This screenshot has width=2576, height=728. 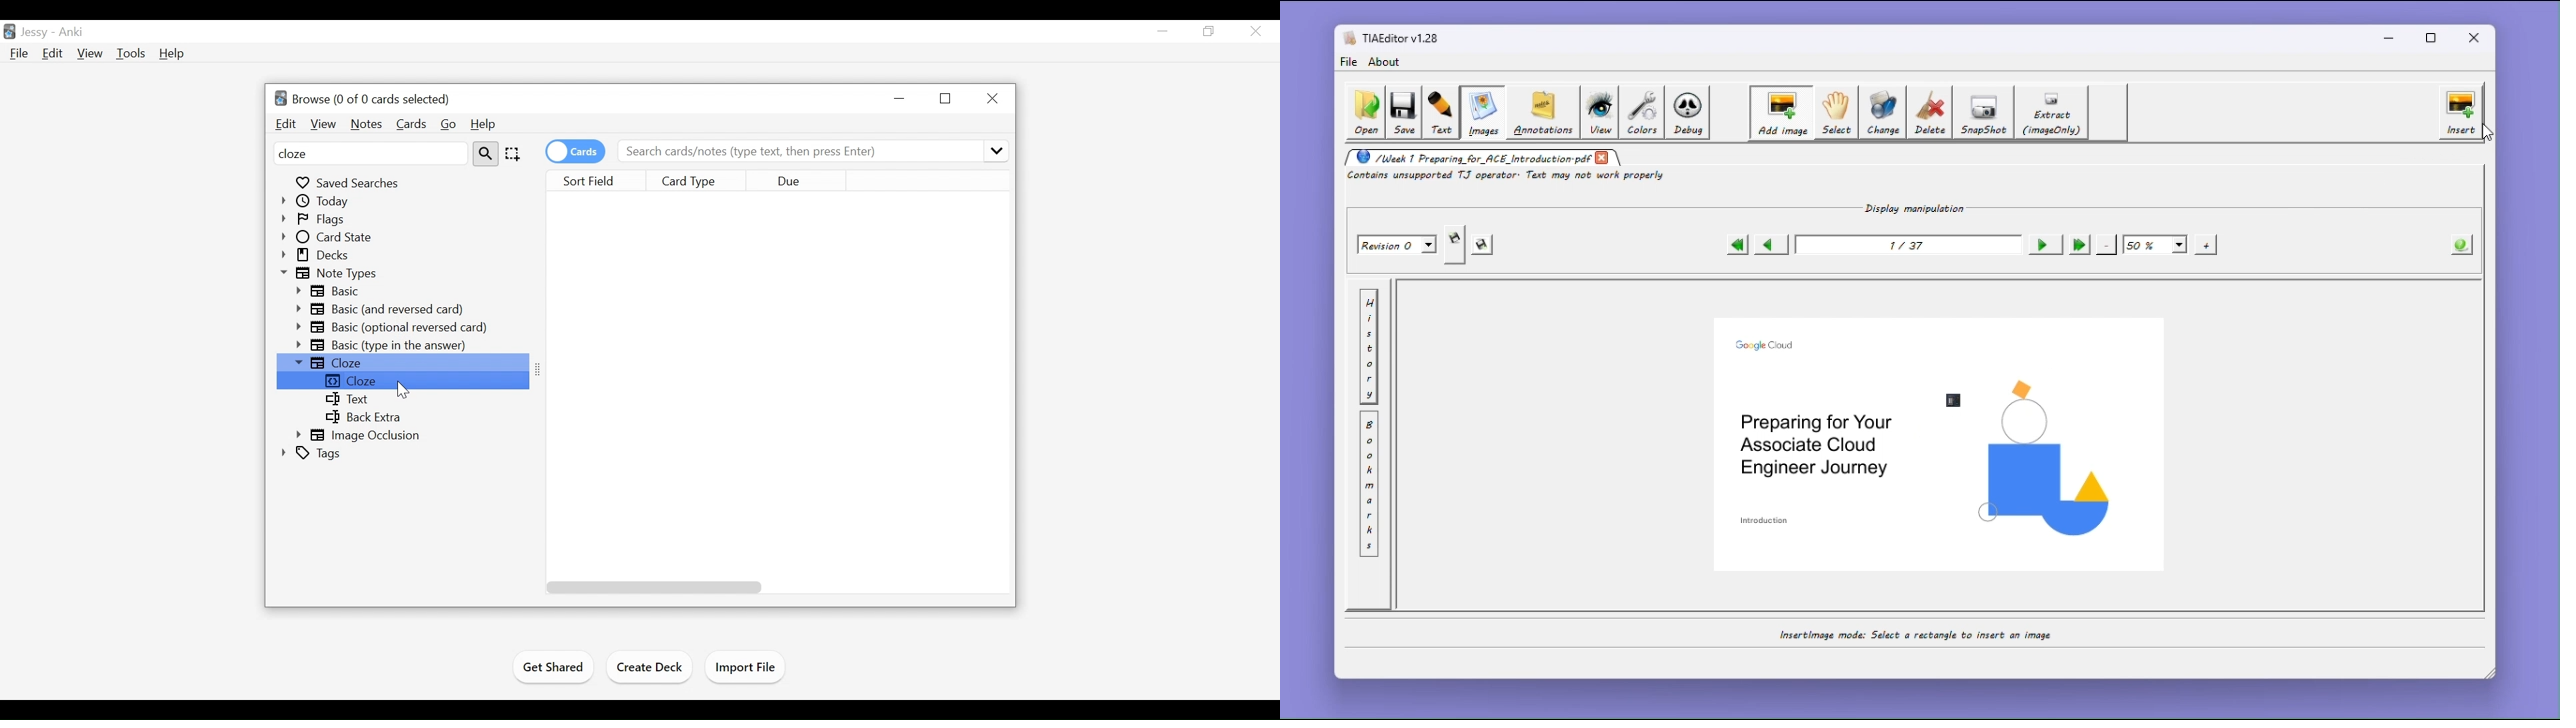 What do you see at coordinates (9, 32) in the screenshot?
I see `Anki Desktop icon` at bounding box center [9, 32].